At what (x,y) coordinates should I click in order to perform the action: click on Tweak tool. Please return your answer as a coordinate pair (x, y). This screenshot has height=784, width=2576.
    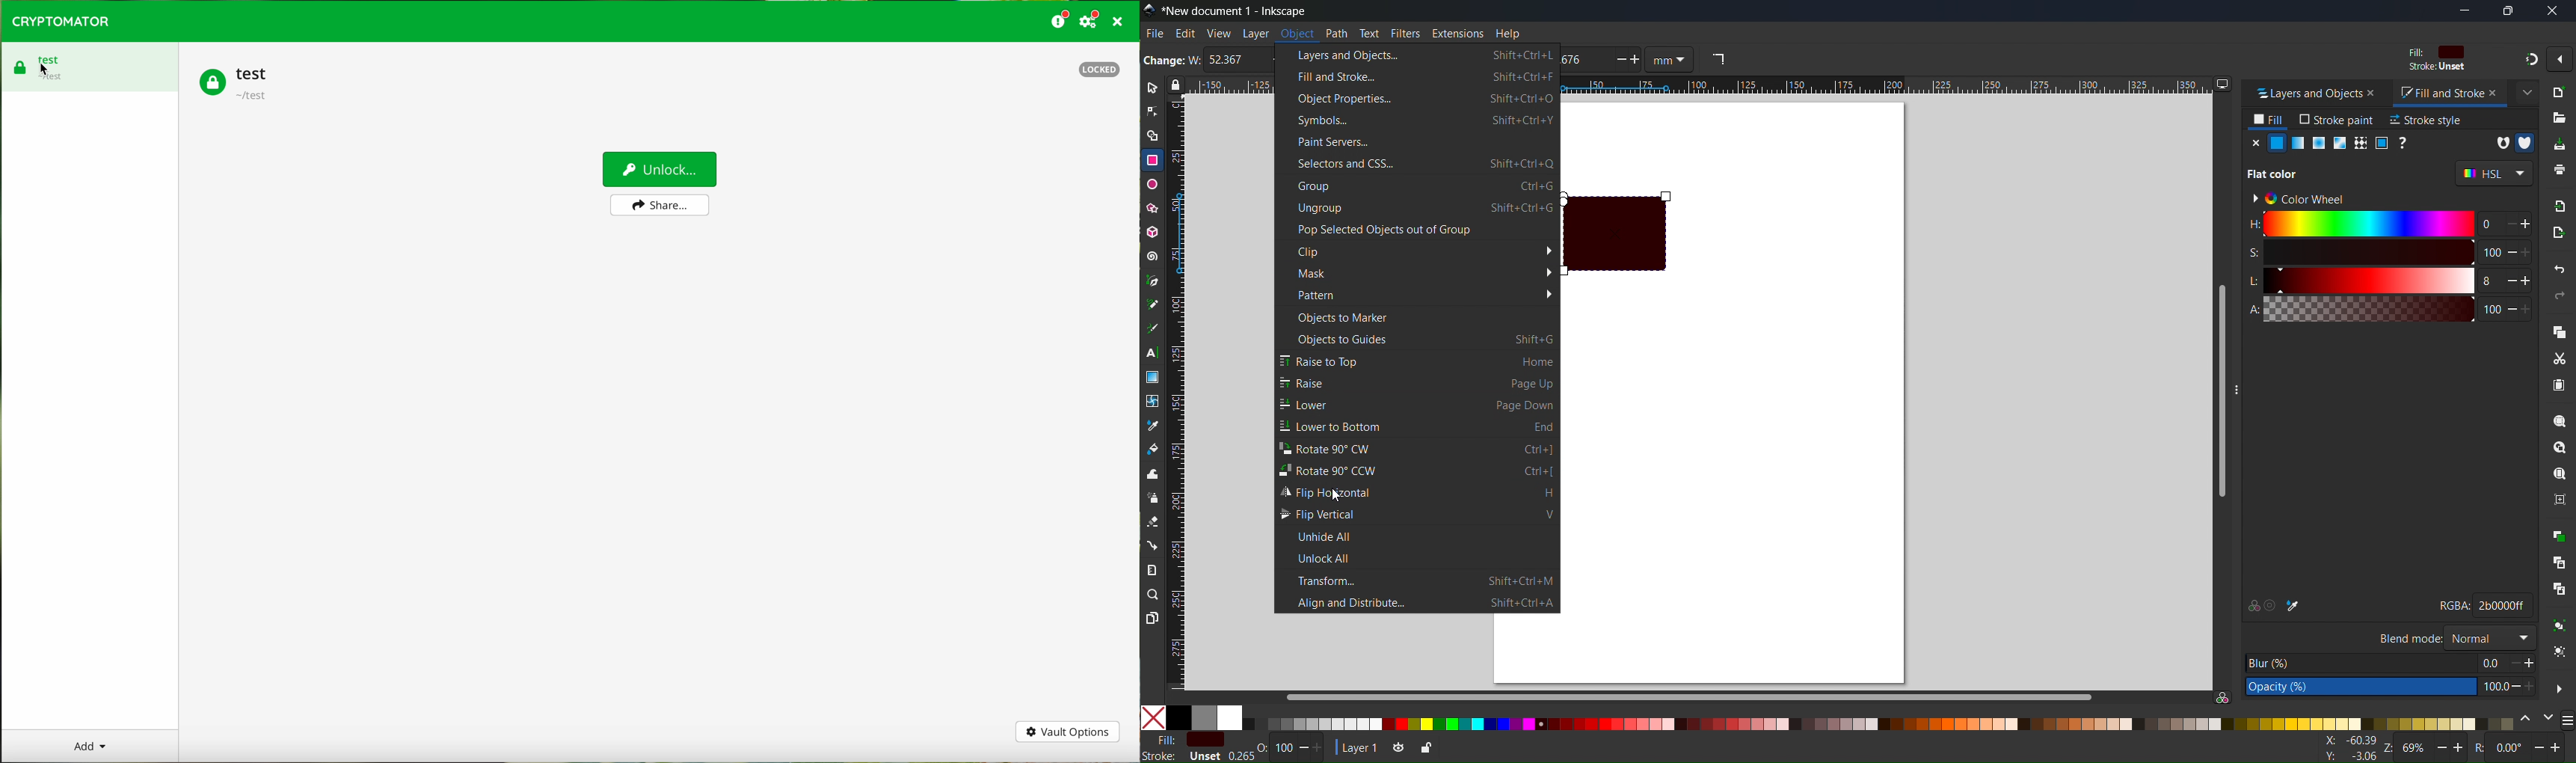
    Looking at the image, I should click on (1152, 474).